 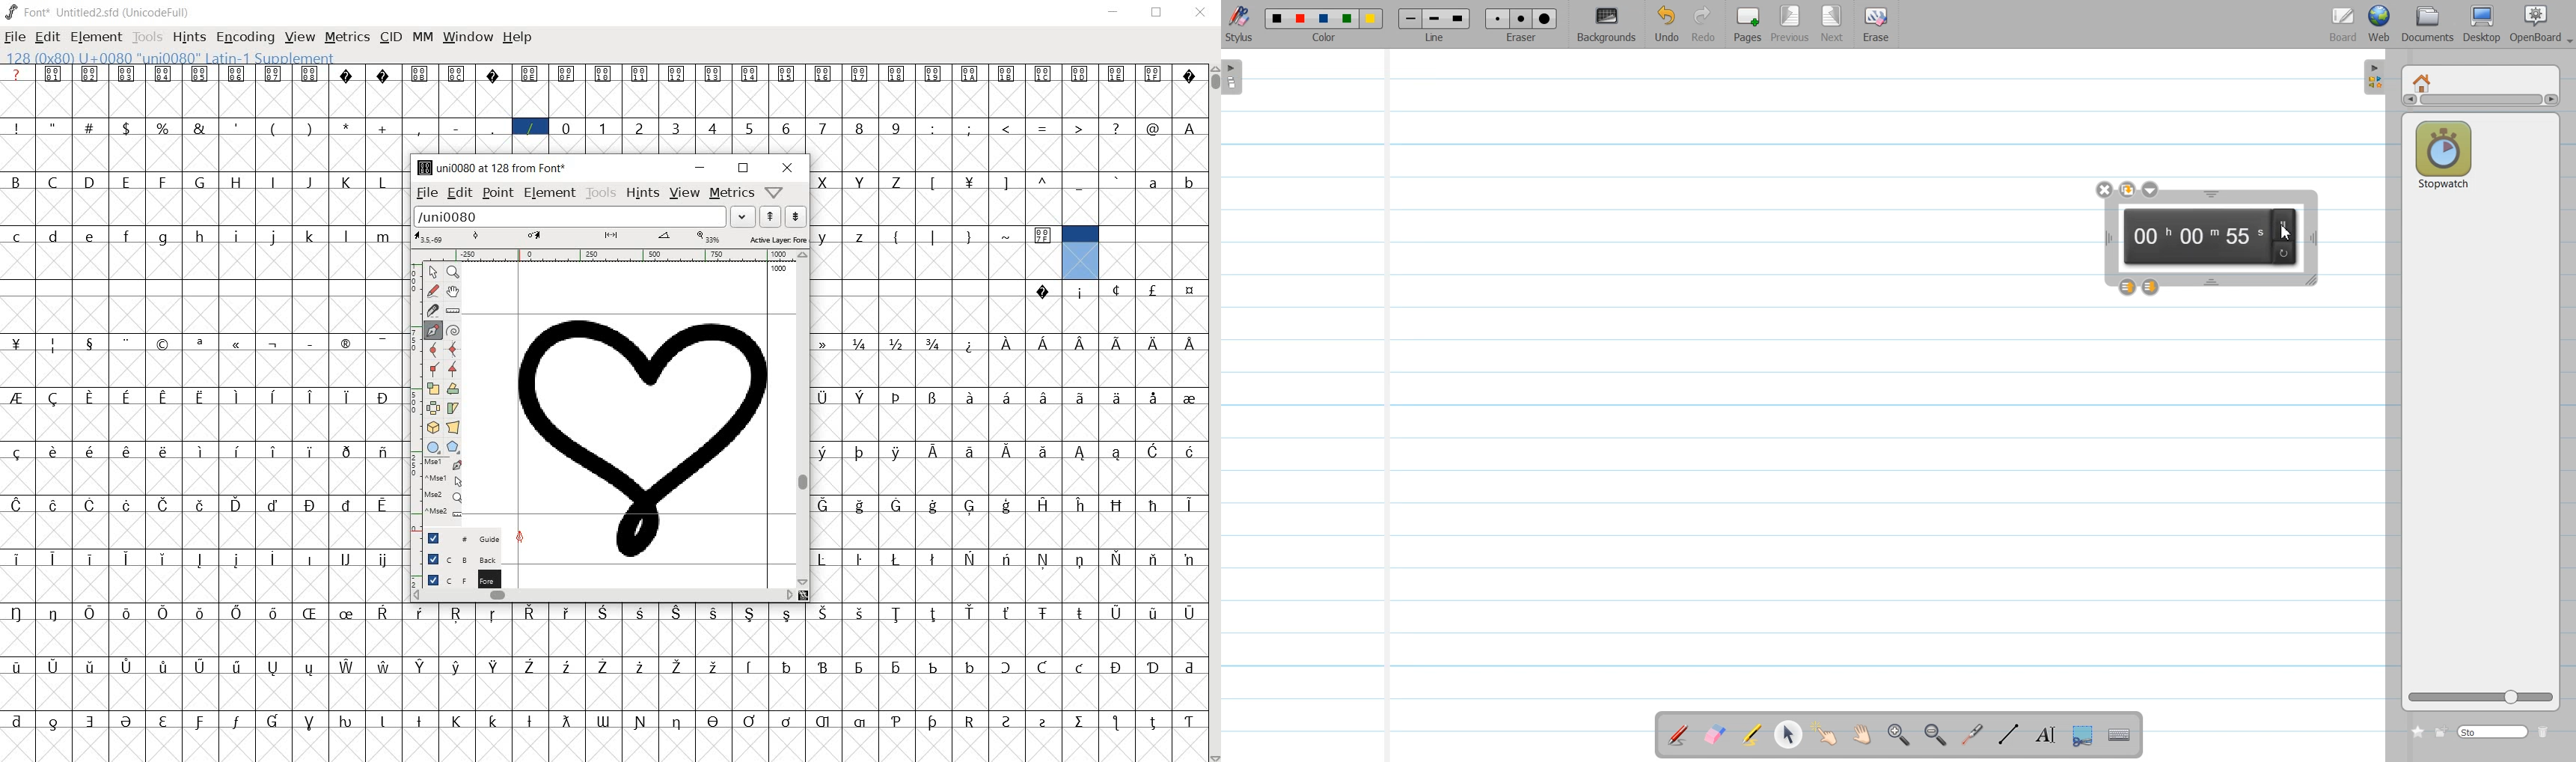 What do you see at coordinates (1080, 722) in the screenshot?
I see `glyph` at bounding box center [1080, 722].